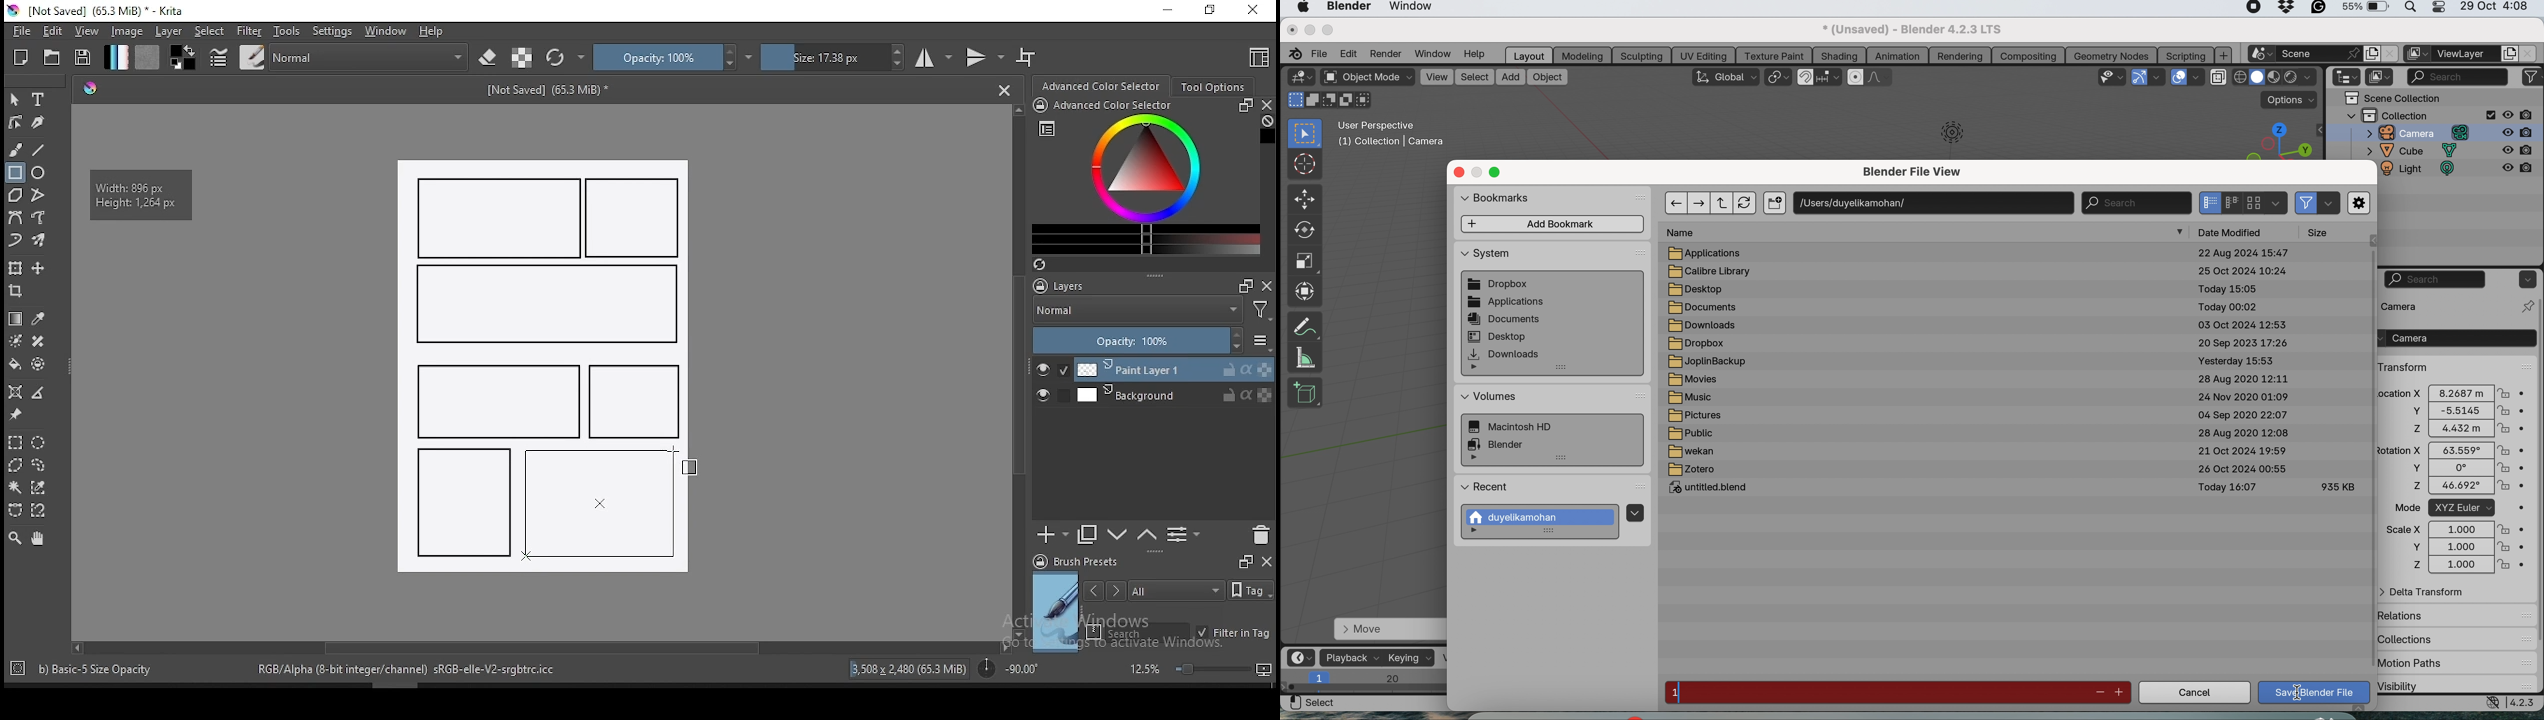 The image size is (2548, 728). What do you see at coordinates (39, 319) in the screenshot?
I see `pick a color from image and current layer` at bounding box center [39, 319].